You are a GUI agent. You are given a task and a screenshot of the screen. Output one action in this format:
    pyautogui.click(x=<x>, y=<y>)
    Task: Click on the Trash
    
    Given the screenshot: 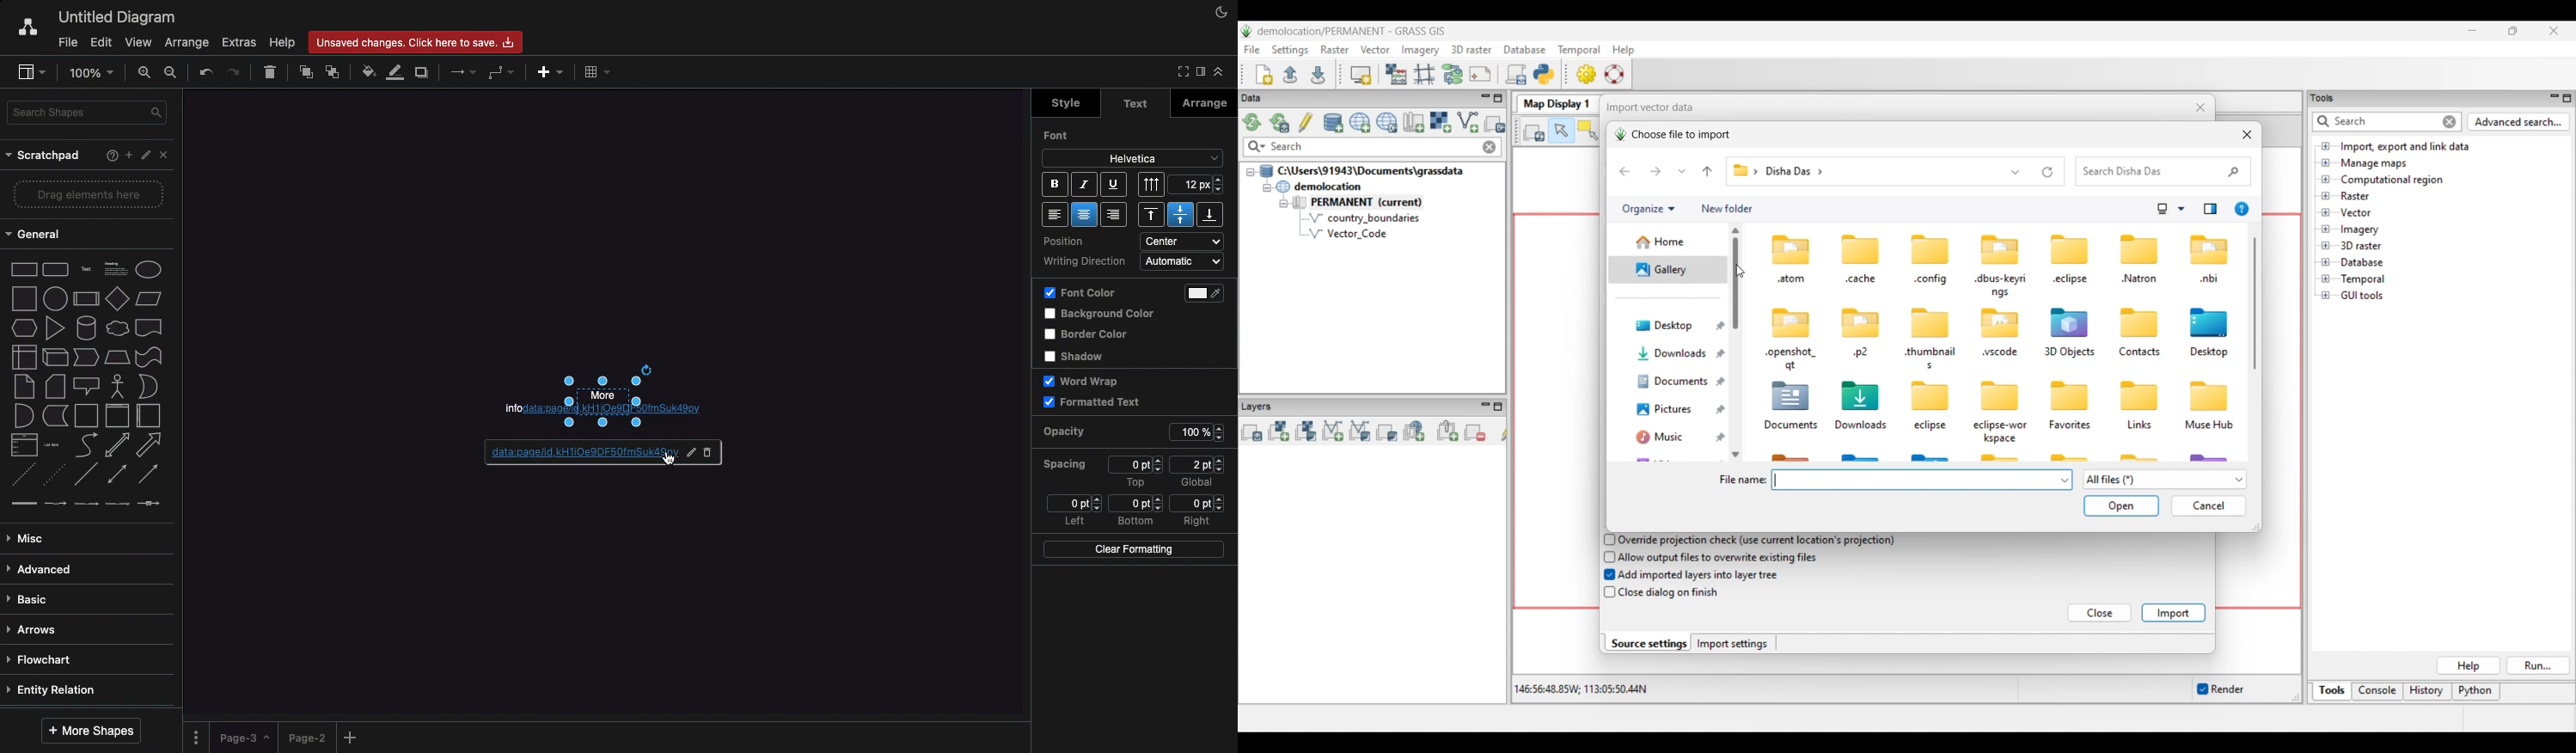 What is the action you would take?
    pyautogui.click(x=271, y=73)
    